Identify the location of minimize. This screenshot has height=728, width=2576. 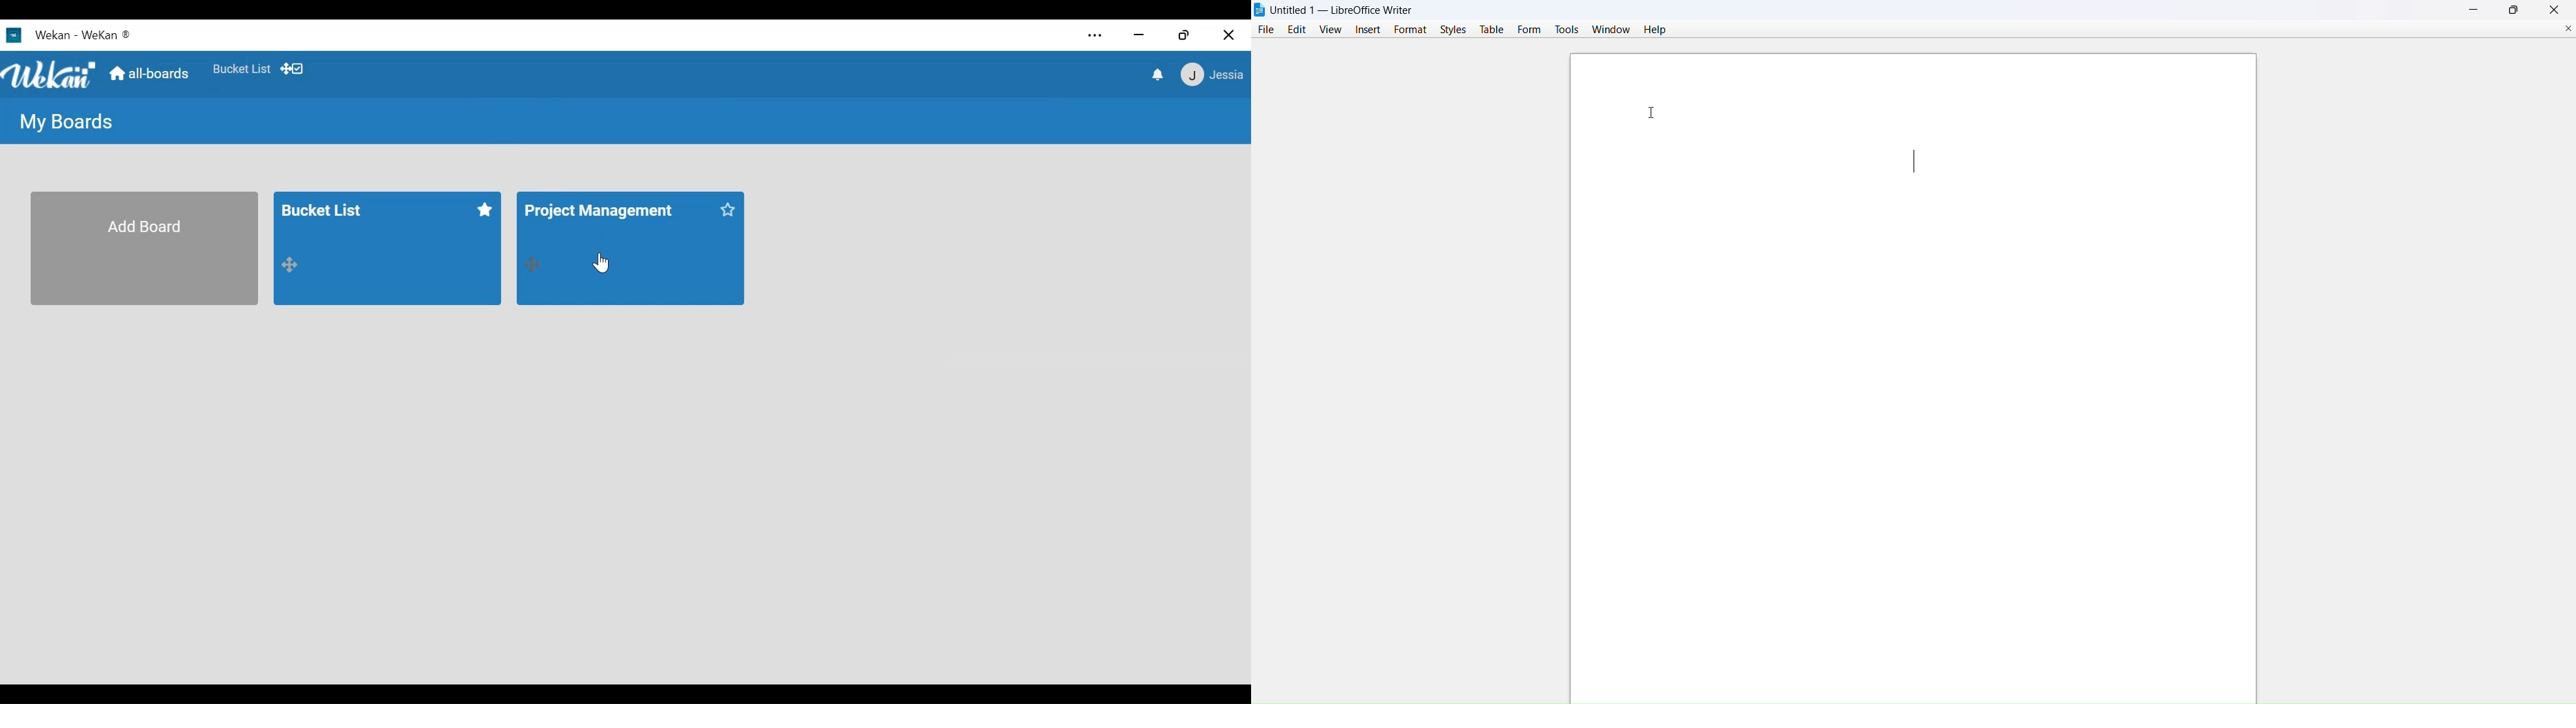
(2477, 10).